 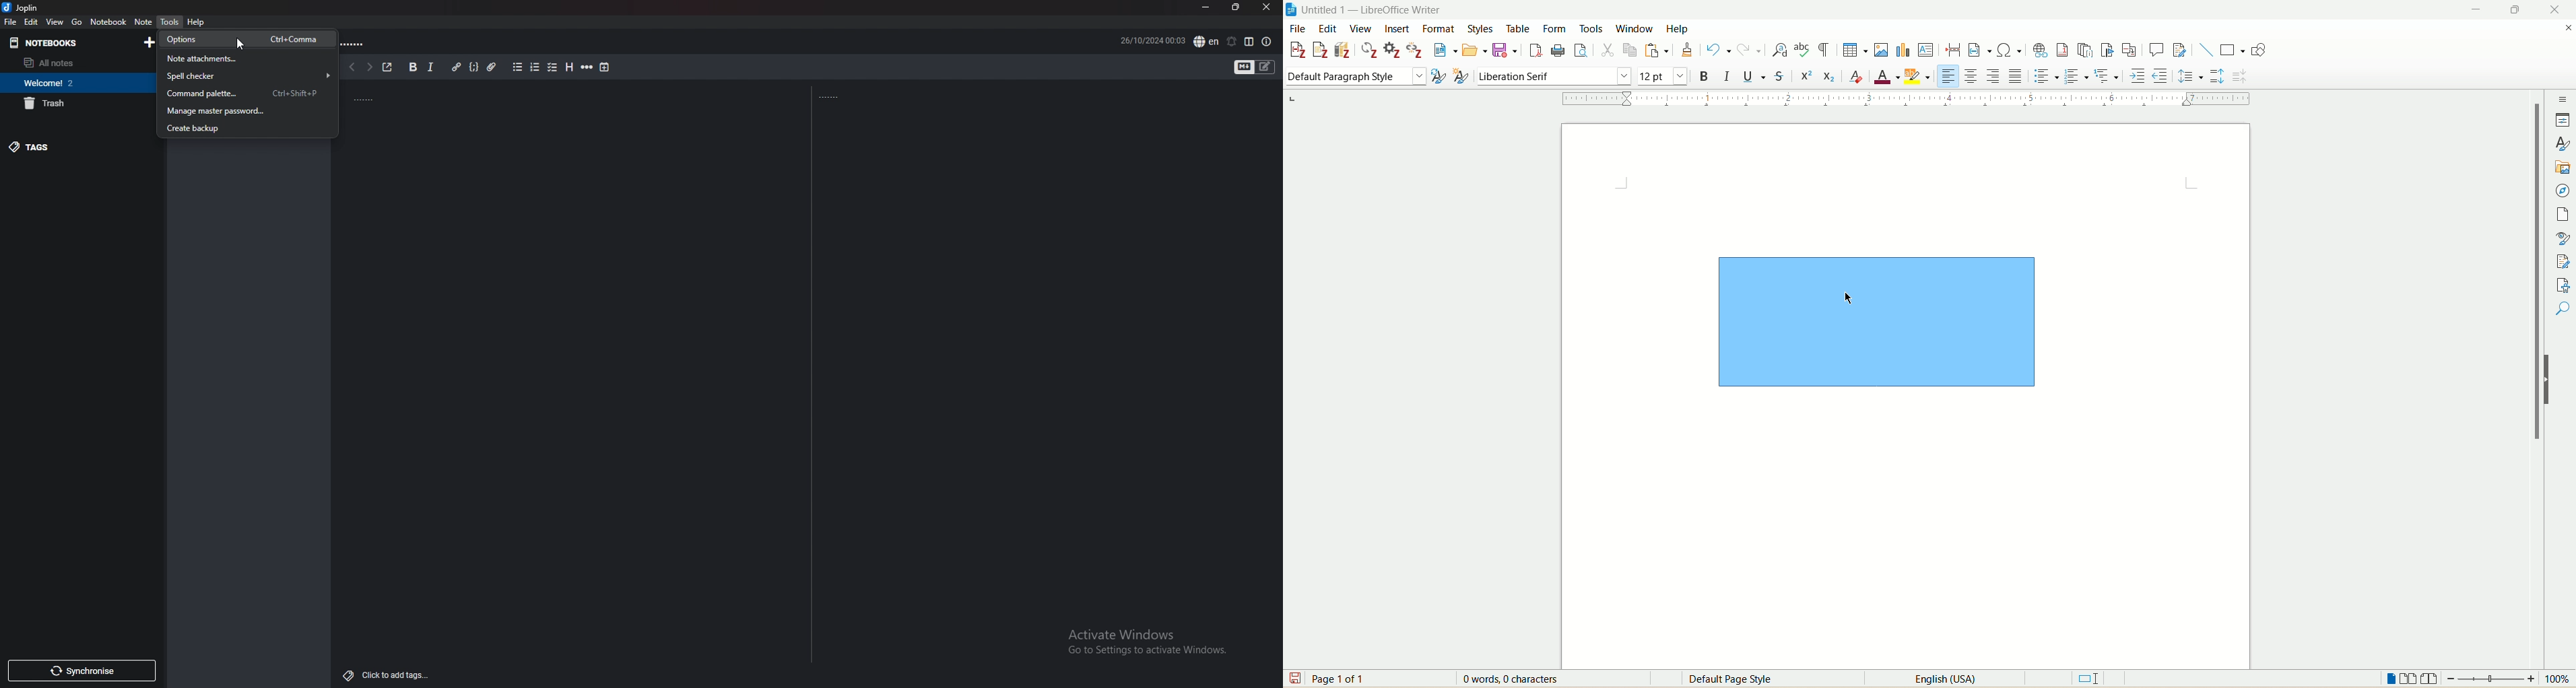 I want to click on , so click(x=1143, y=643).